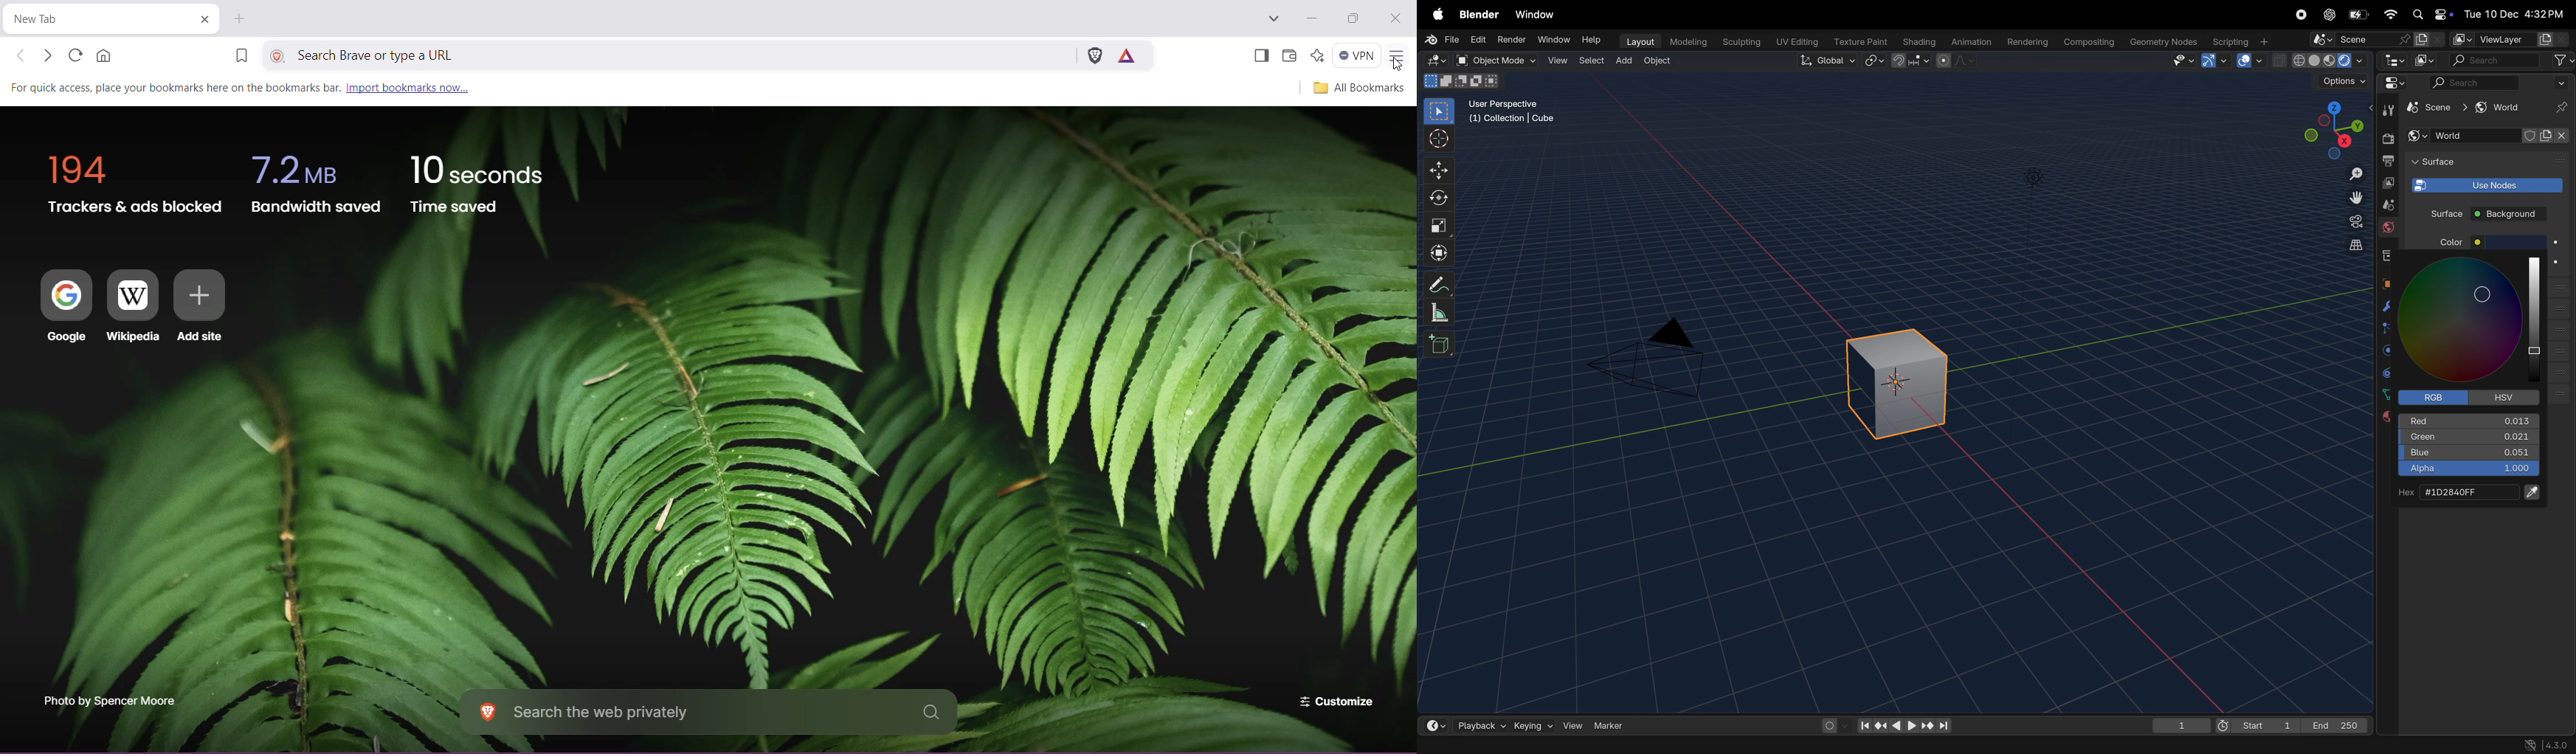 The image size is (2576, 756). Describe the element at coordinates (2386, 394) in the screenshot. I see `data ` at that location.